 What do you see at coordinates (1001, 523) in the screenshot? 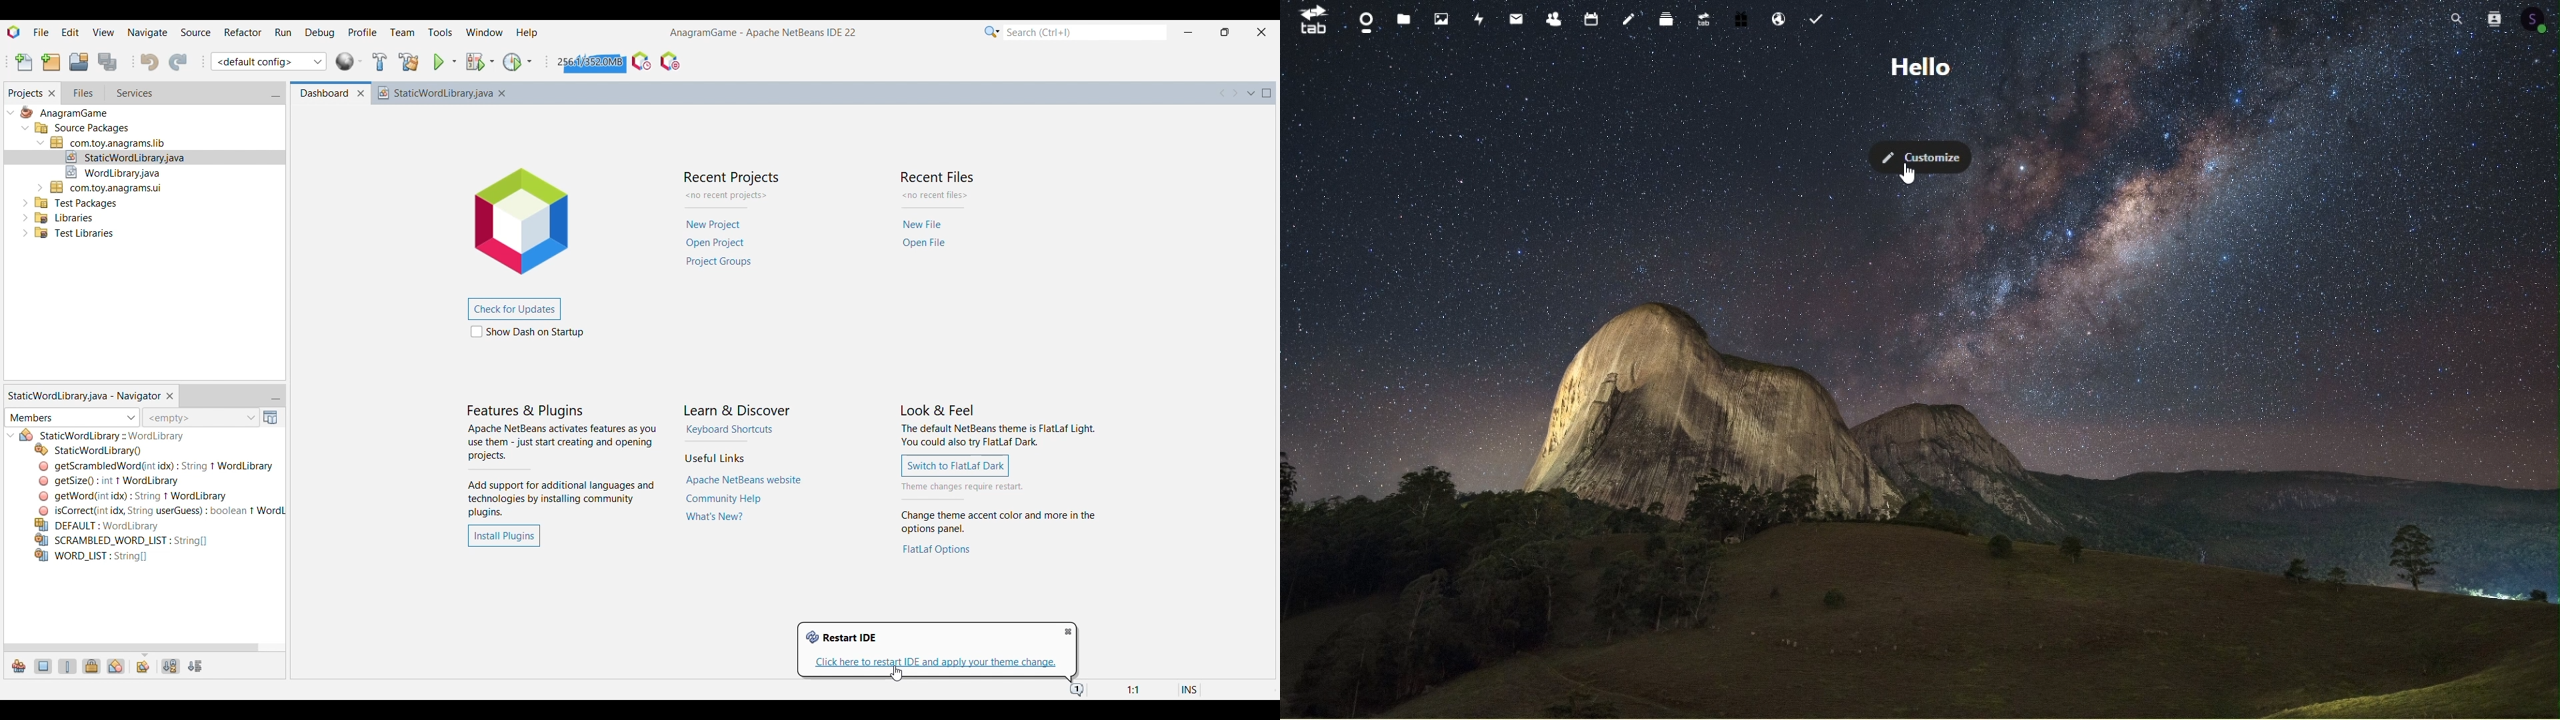
I see `Description of FlatLaf options` at bounding box center [1001, 523].